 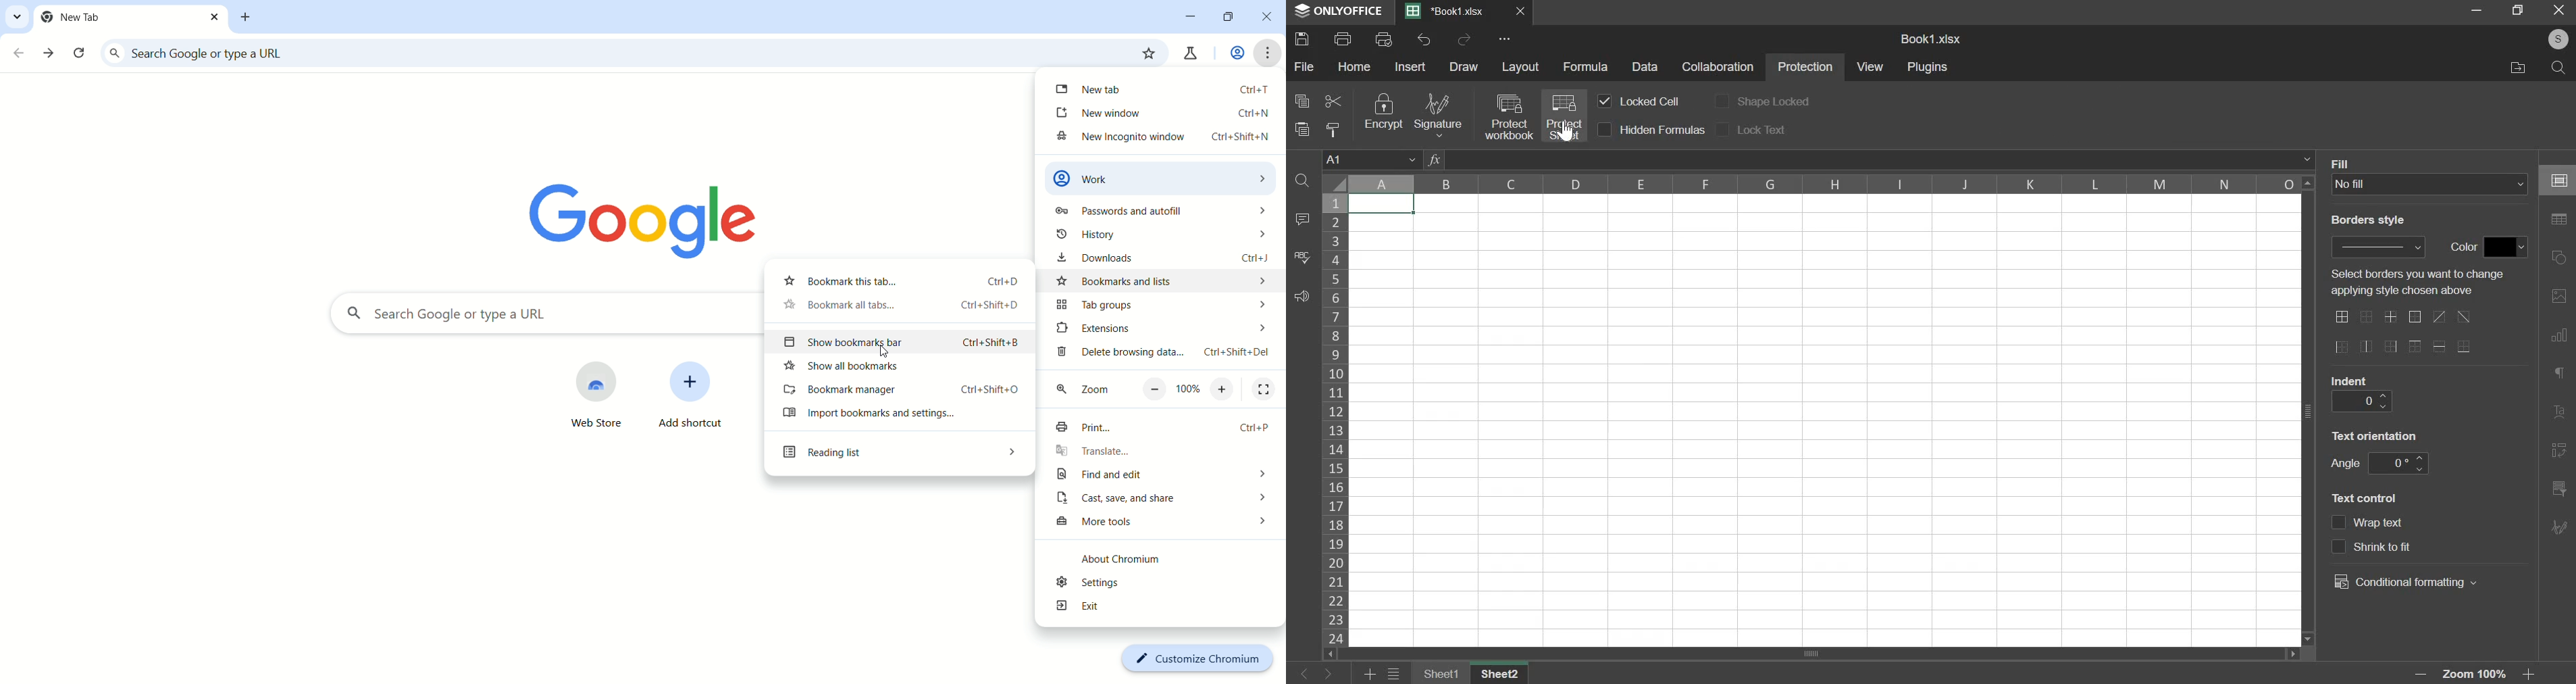 I want to click on find, so click(x=1303, y=180).